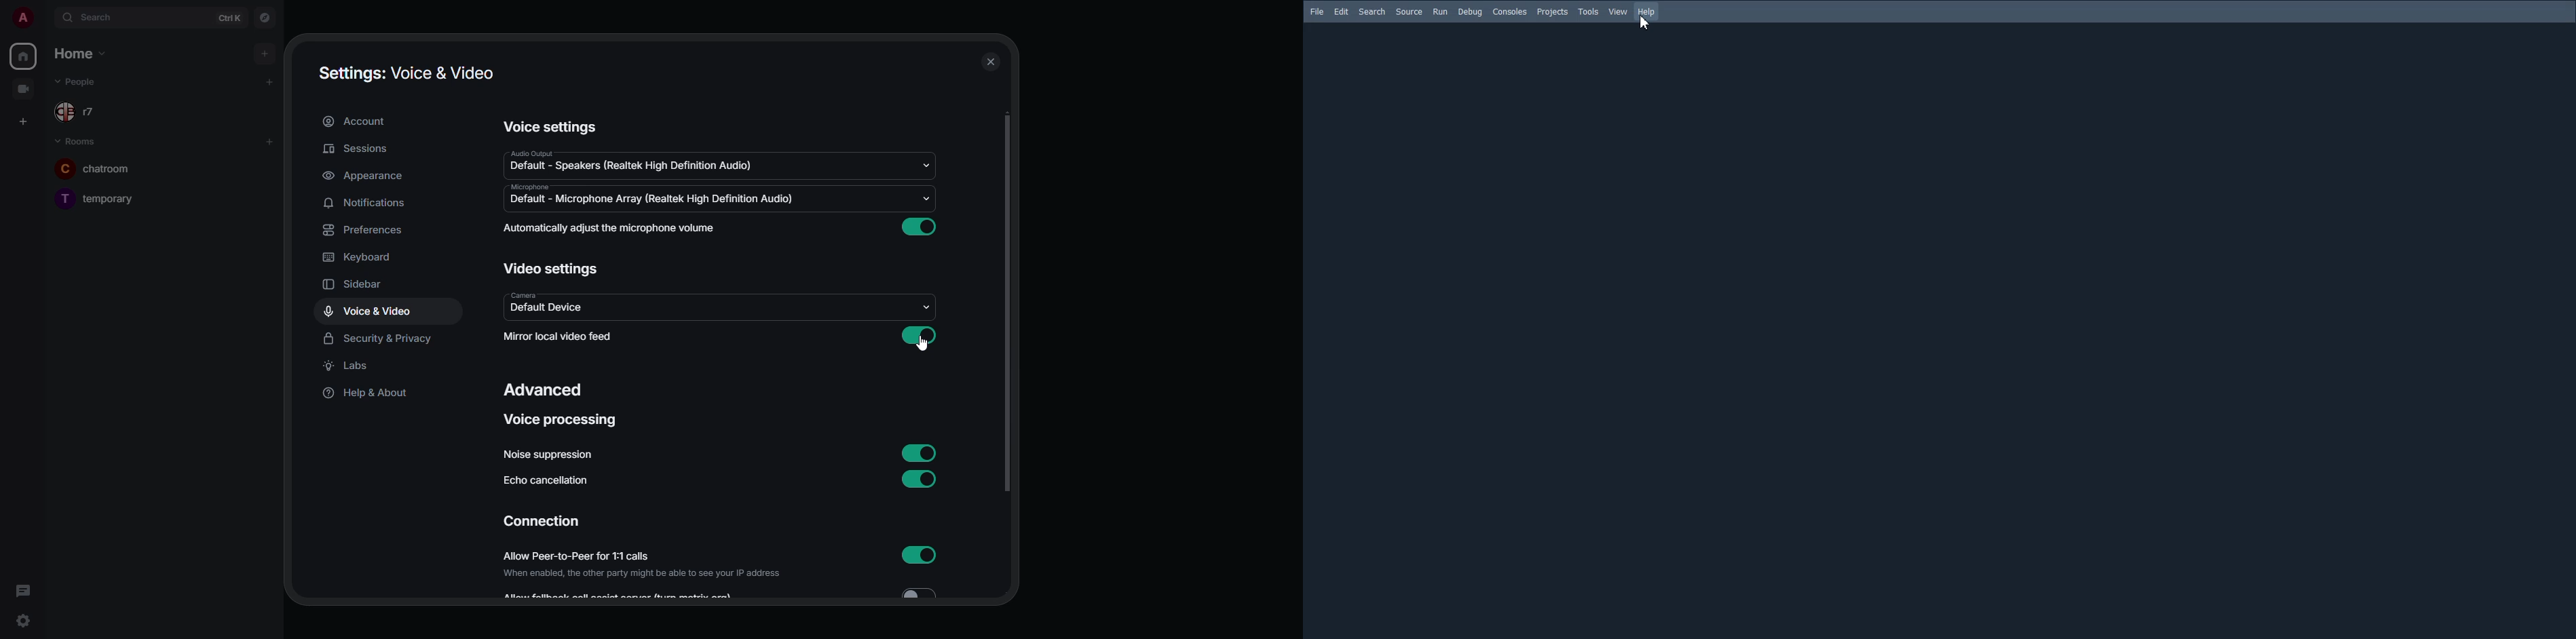 This screenshot has width=2576, height=644. I want to click on enabled, so click(918, 555).